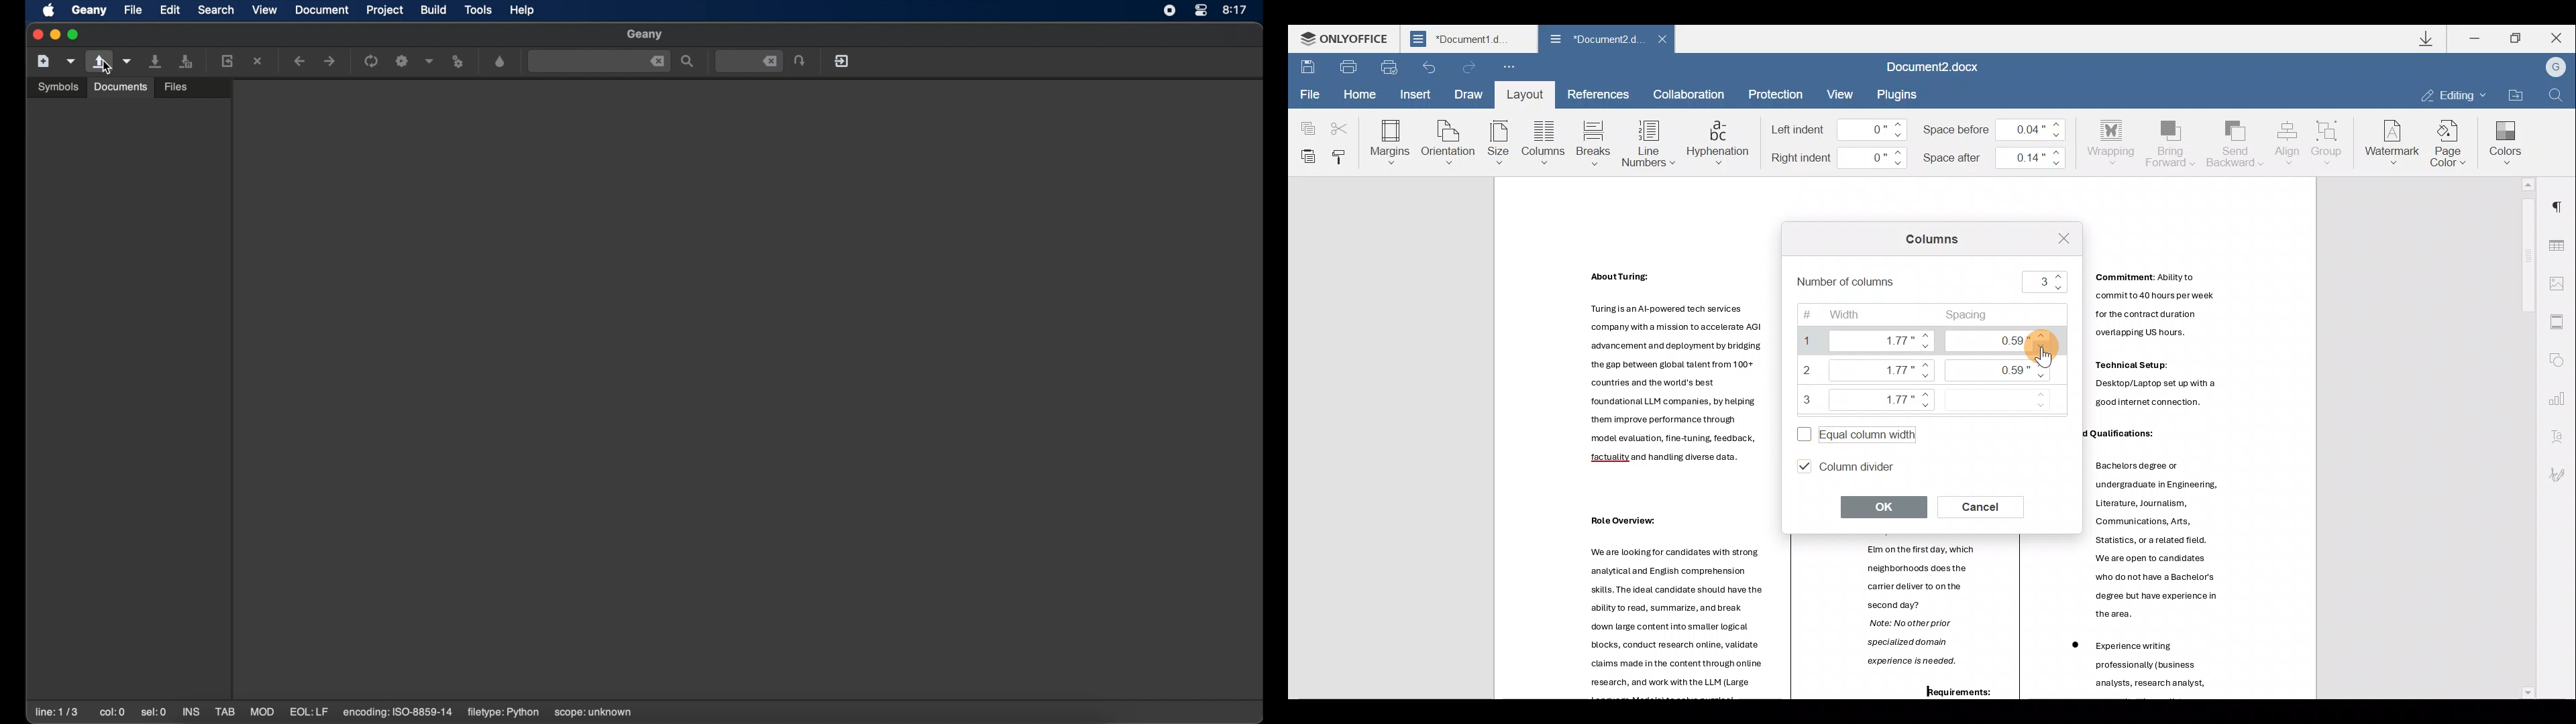  I want to click on Open file location, so click(2515, 94).